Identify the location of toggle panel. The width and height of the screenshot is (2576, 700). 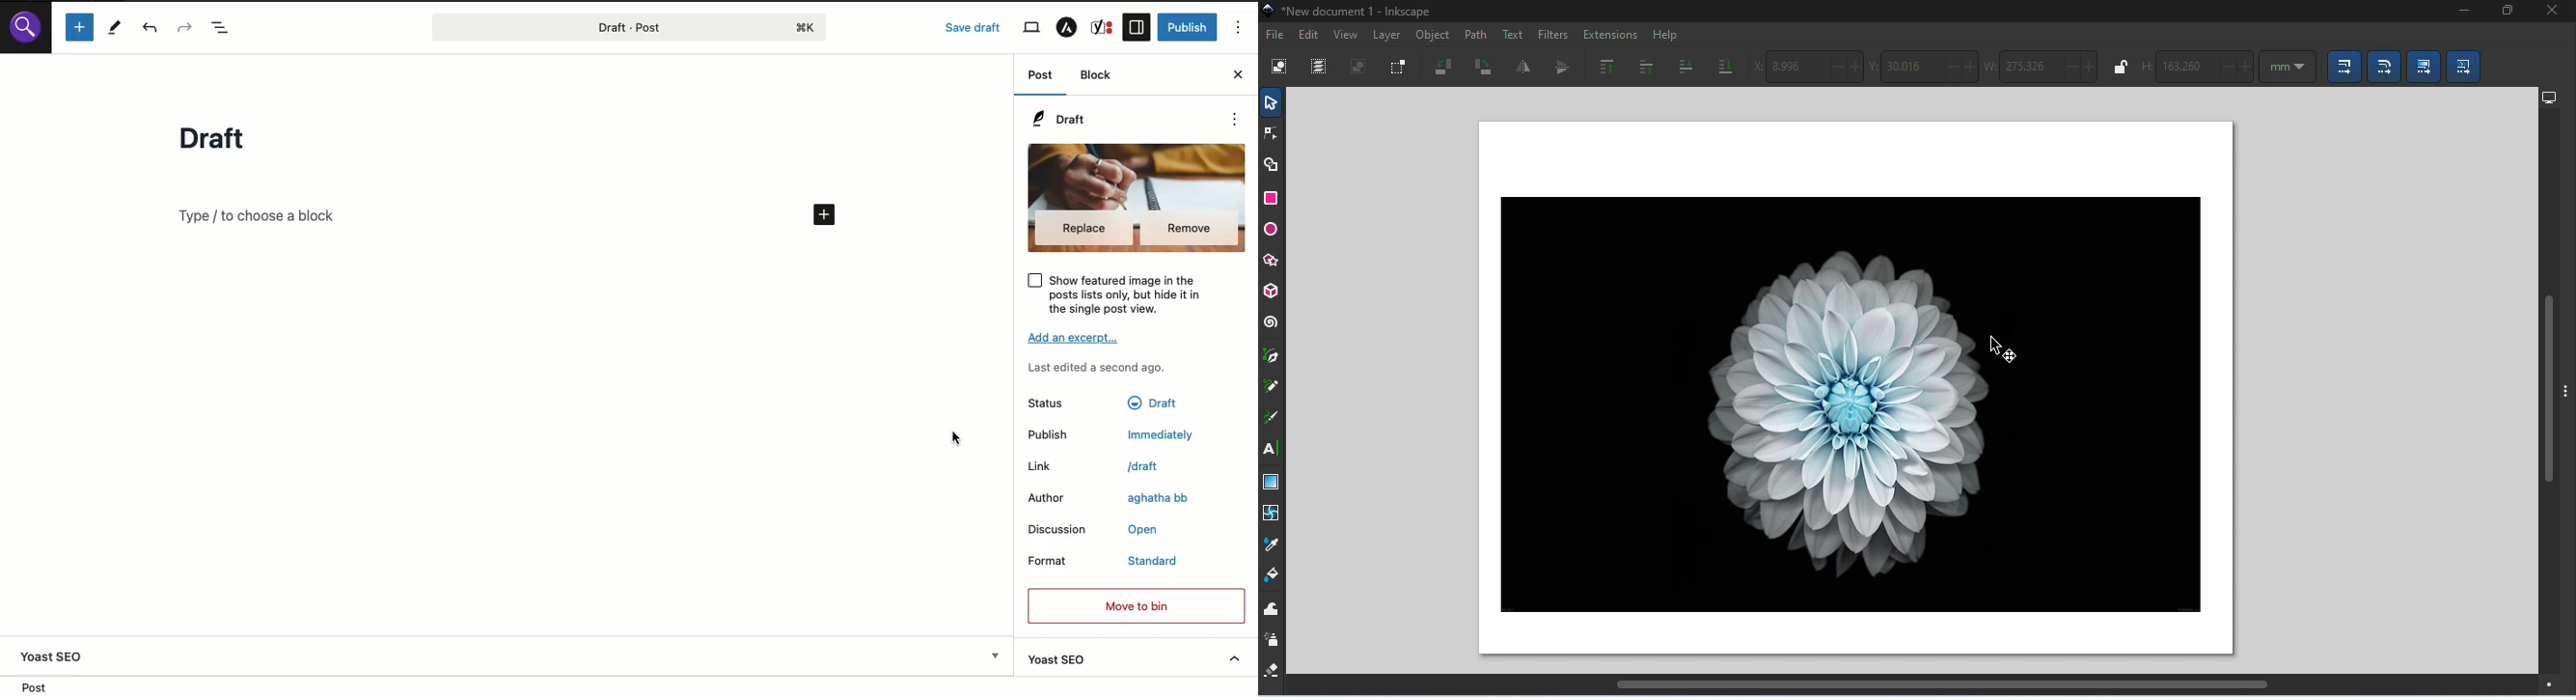
(2566, 404).